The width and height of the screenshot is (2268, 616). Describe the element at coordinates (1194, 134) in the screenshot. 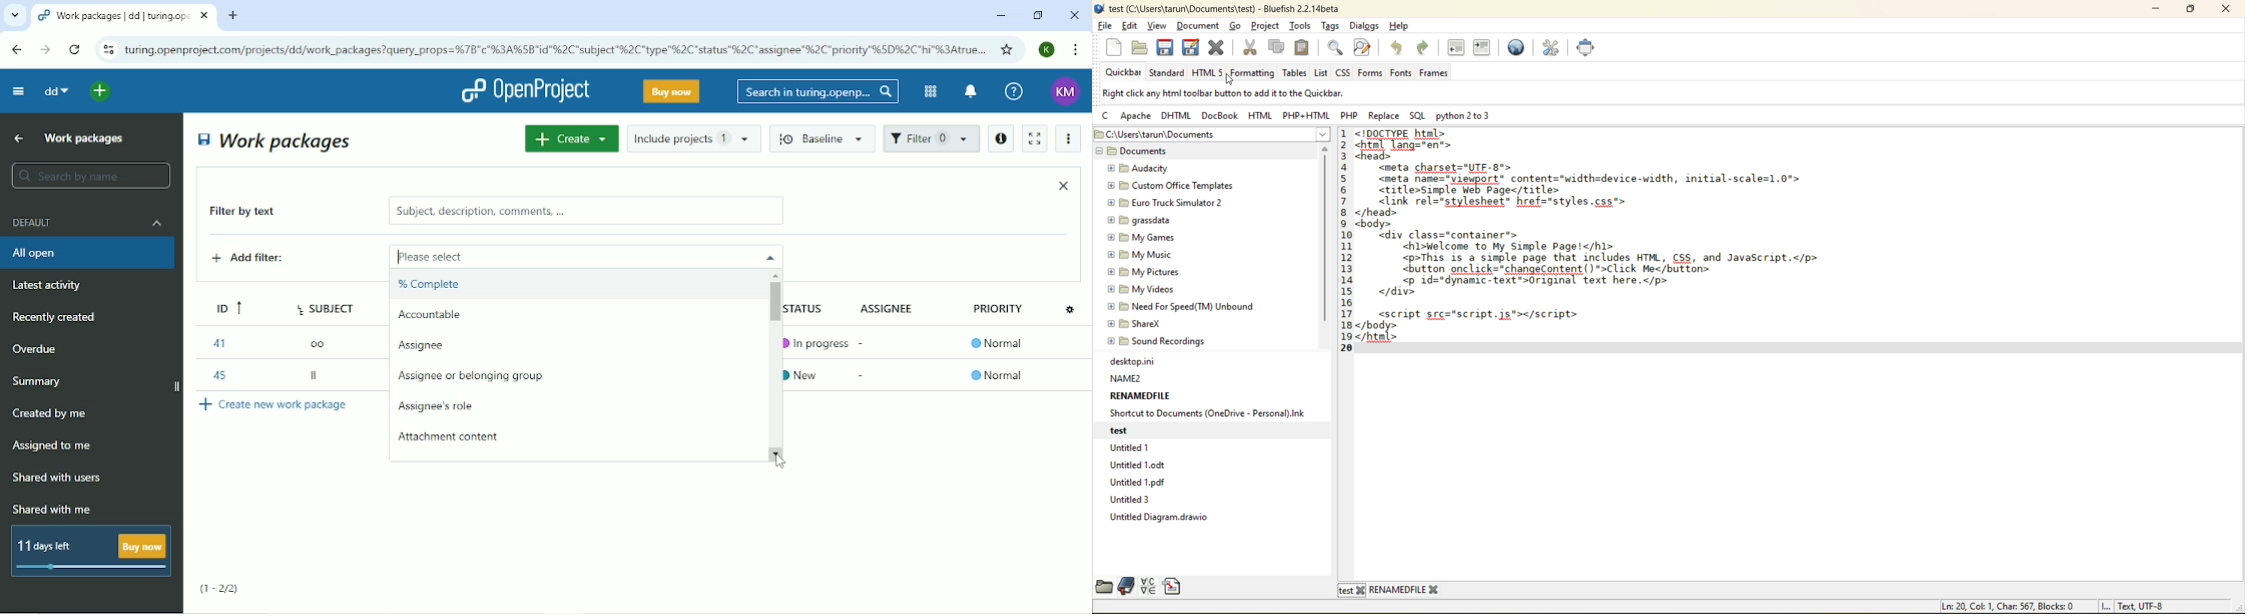

I see `file location` at that location.